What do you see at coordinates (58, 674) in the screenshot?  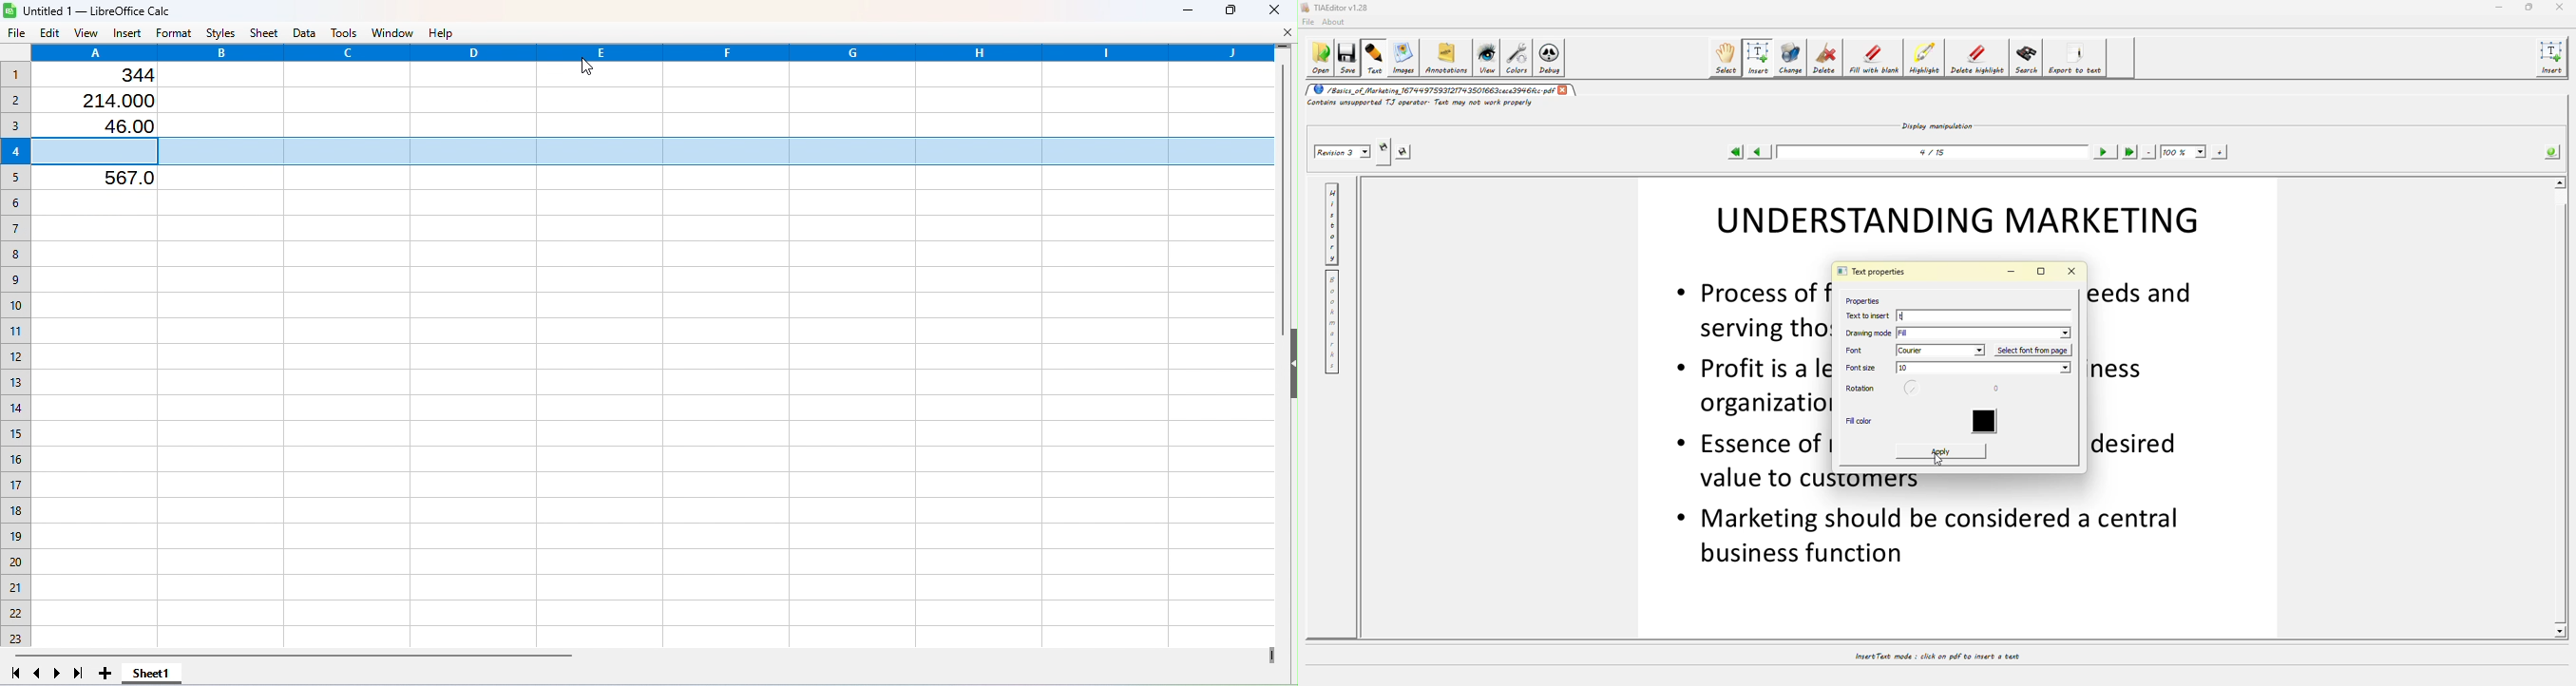 I see `Scroll to next sheet` at bounding box center [58, 674].